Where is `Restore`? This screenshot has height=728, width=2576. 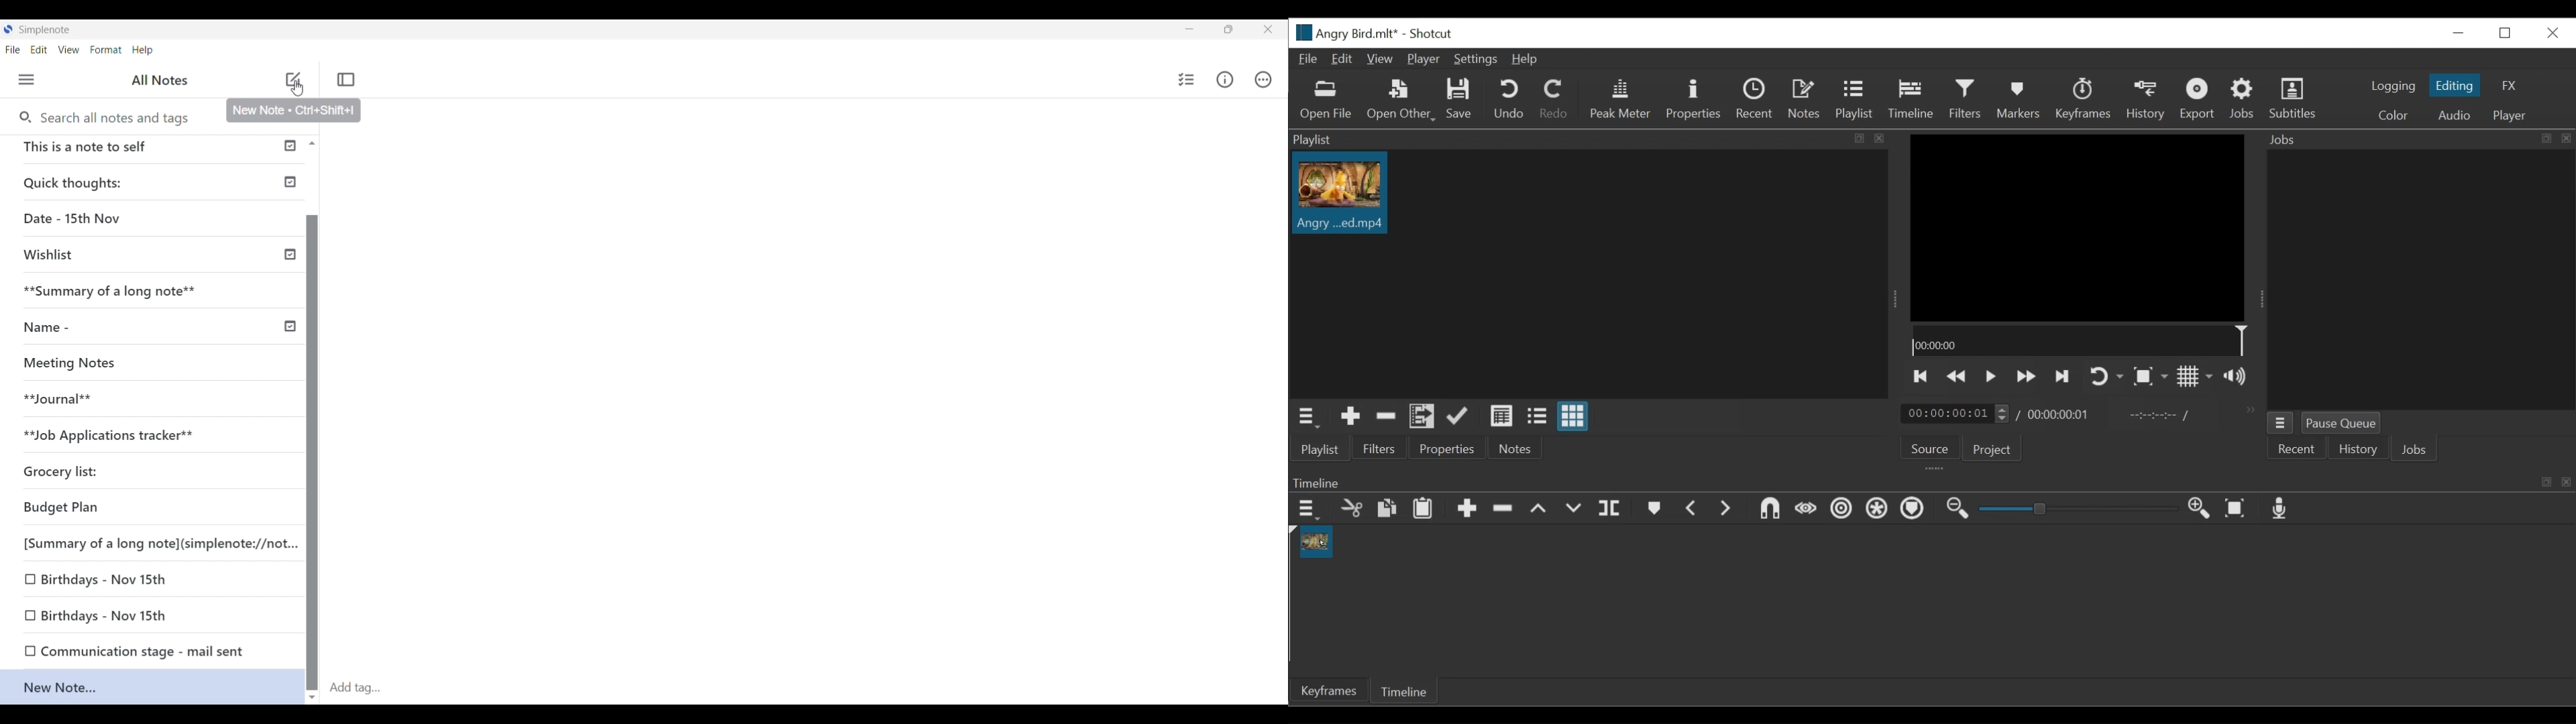
Restore is located at coordinates (2506, 33).